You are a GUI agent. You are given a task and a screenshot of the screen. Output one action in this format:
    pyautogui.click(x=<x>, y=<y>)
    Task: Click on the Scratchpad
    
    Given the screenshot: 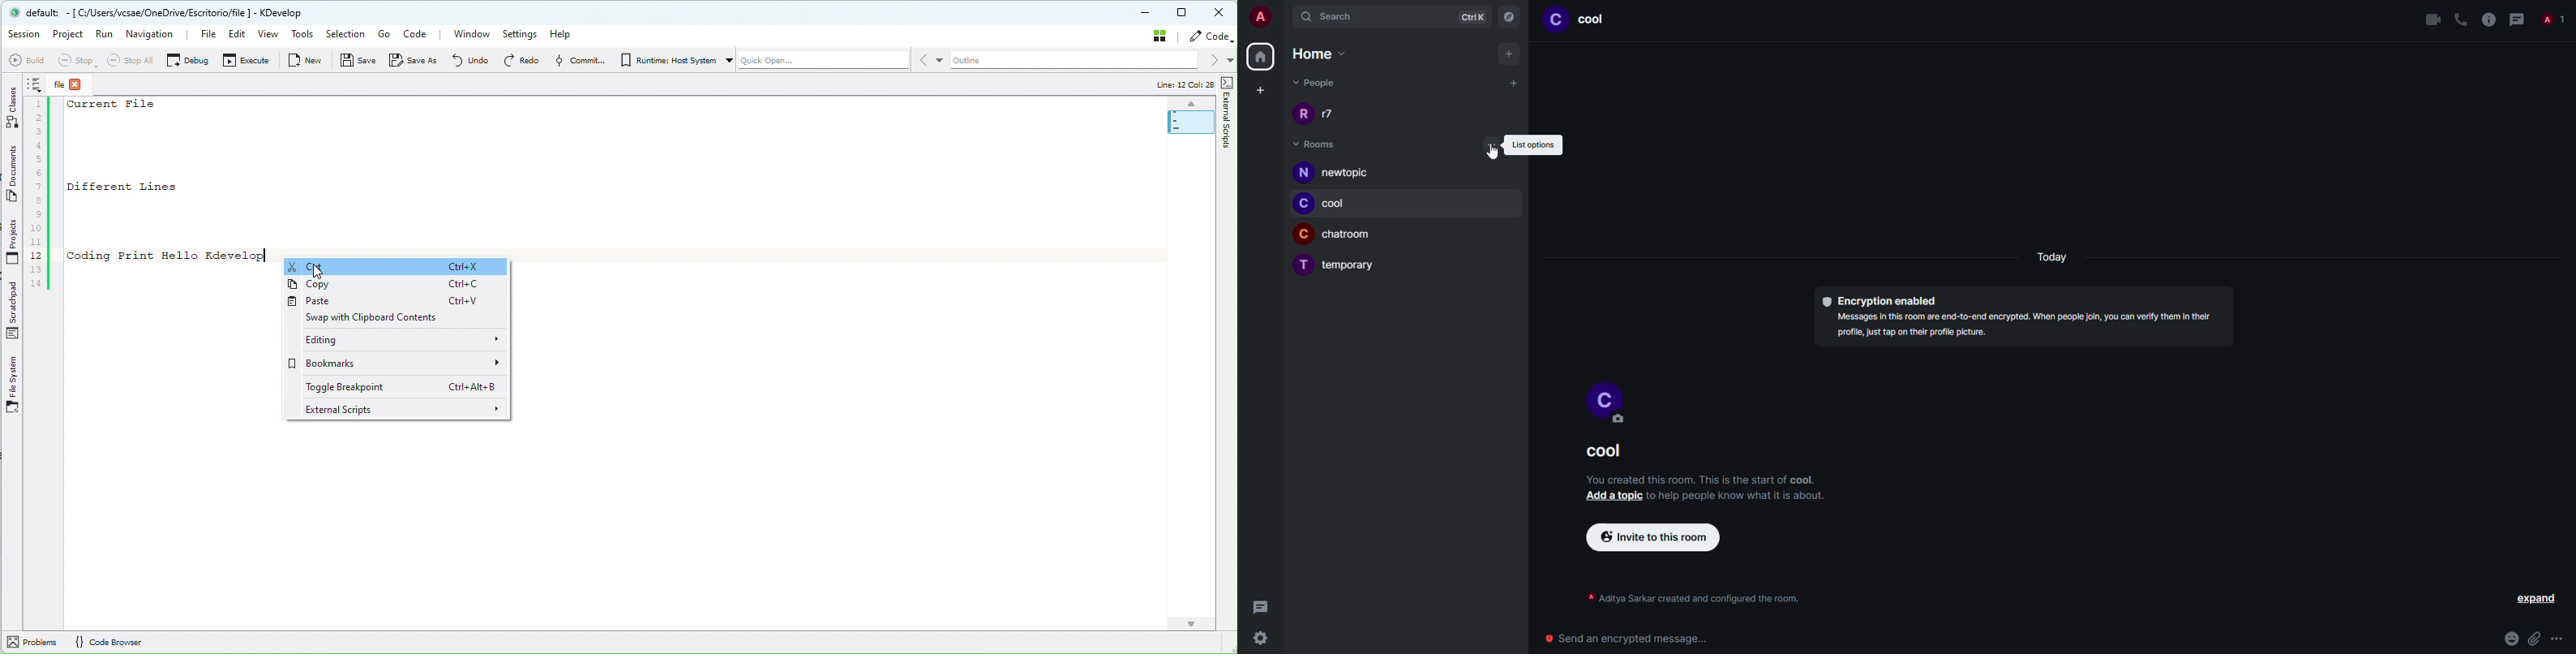 What is the action you would take?
    pyautogui.click(x=14, y=310)
    